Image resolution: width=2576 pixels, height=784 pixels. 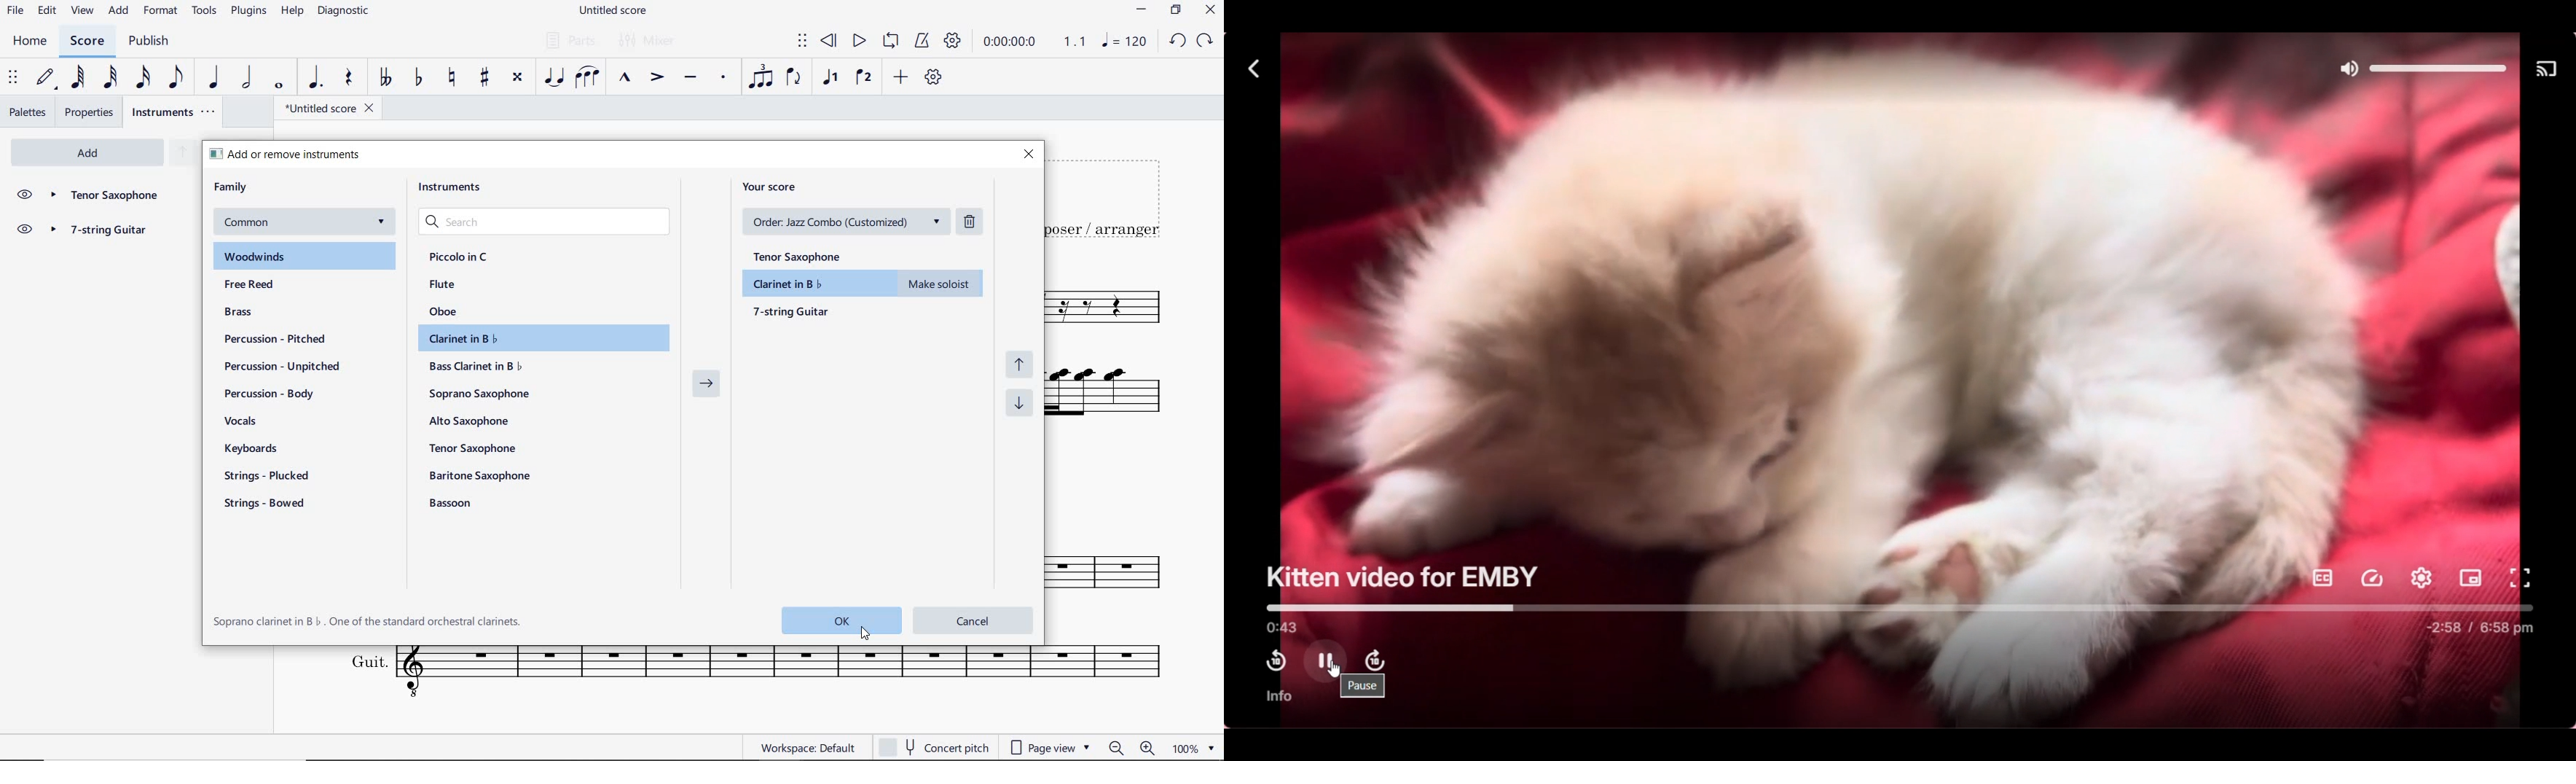 What do you see at coordinates (1142, 11) in the screenshot?
I see `MINIMIZE` at bounding box center [1142, 11].